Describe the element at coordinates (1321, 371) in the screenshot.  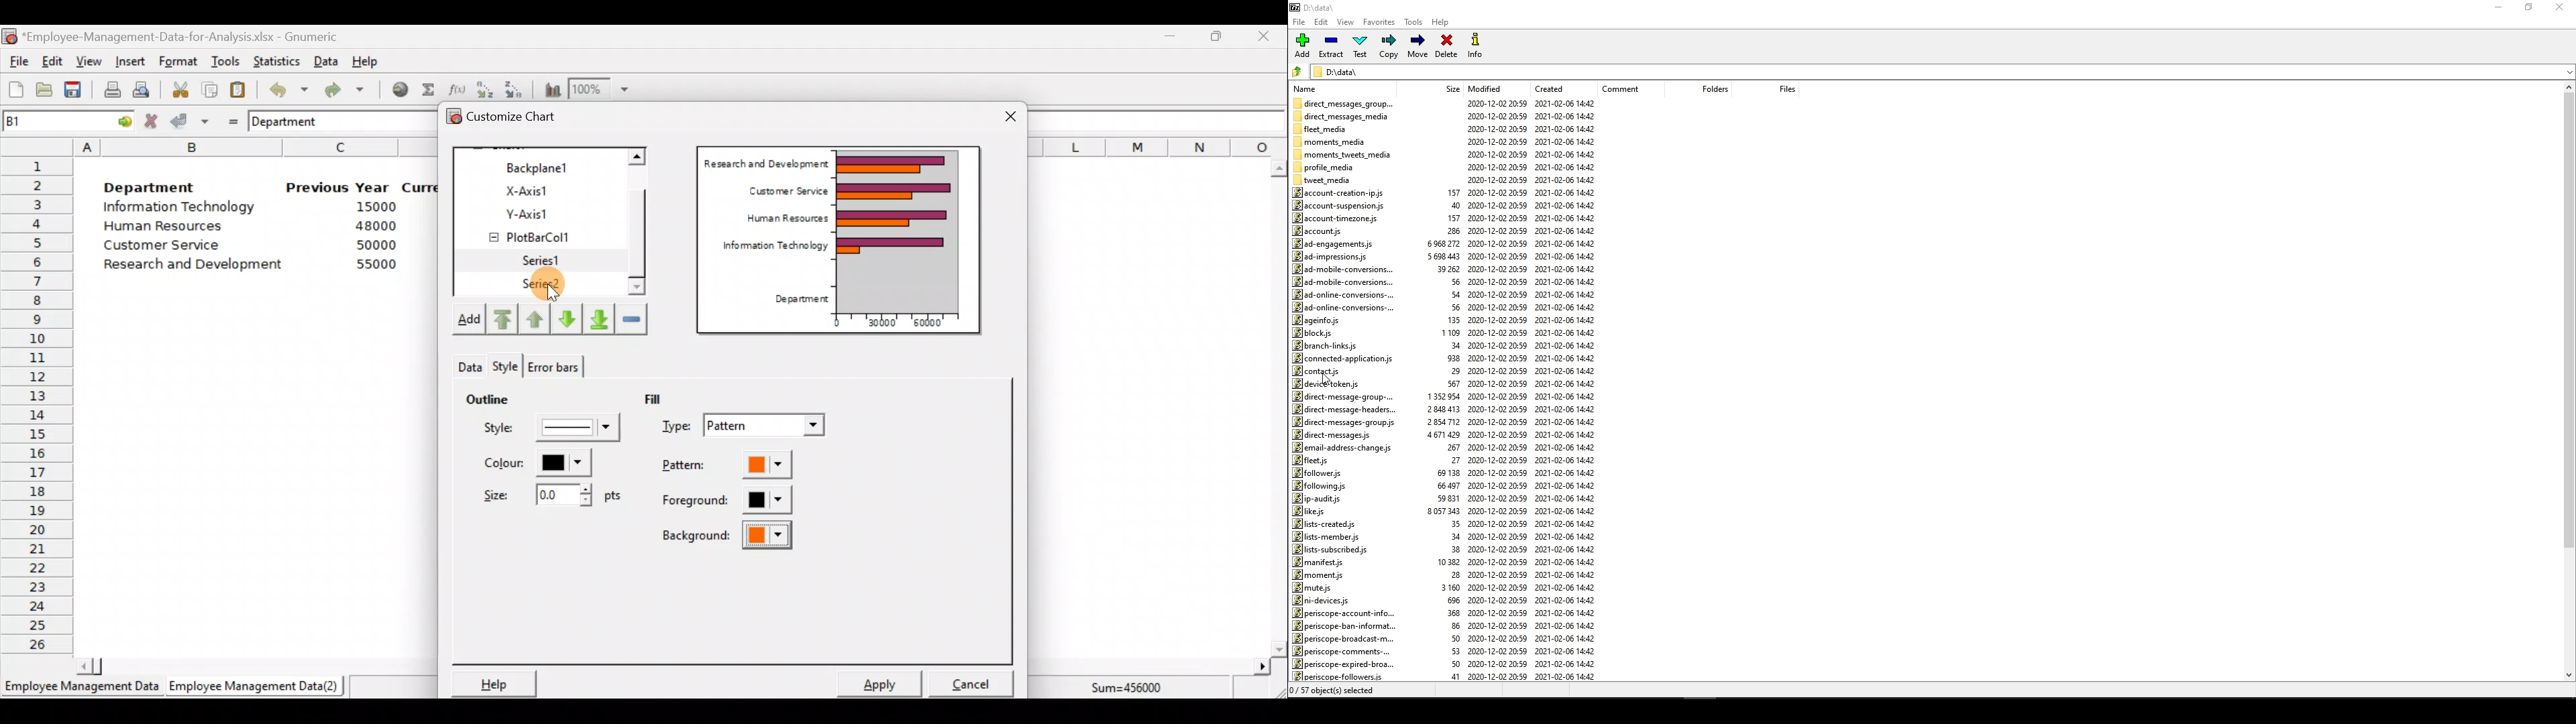
I see `contacts.js` at that location.